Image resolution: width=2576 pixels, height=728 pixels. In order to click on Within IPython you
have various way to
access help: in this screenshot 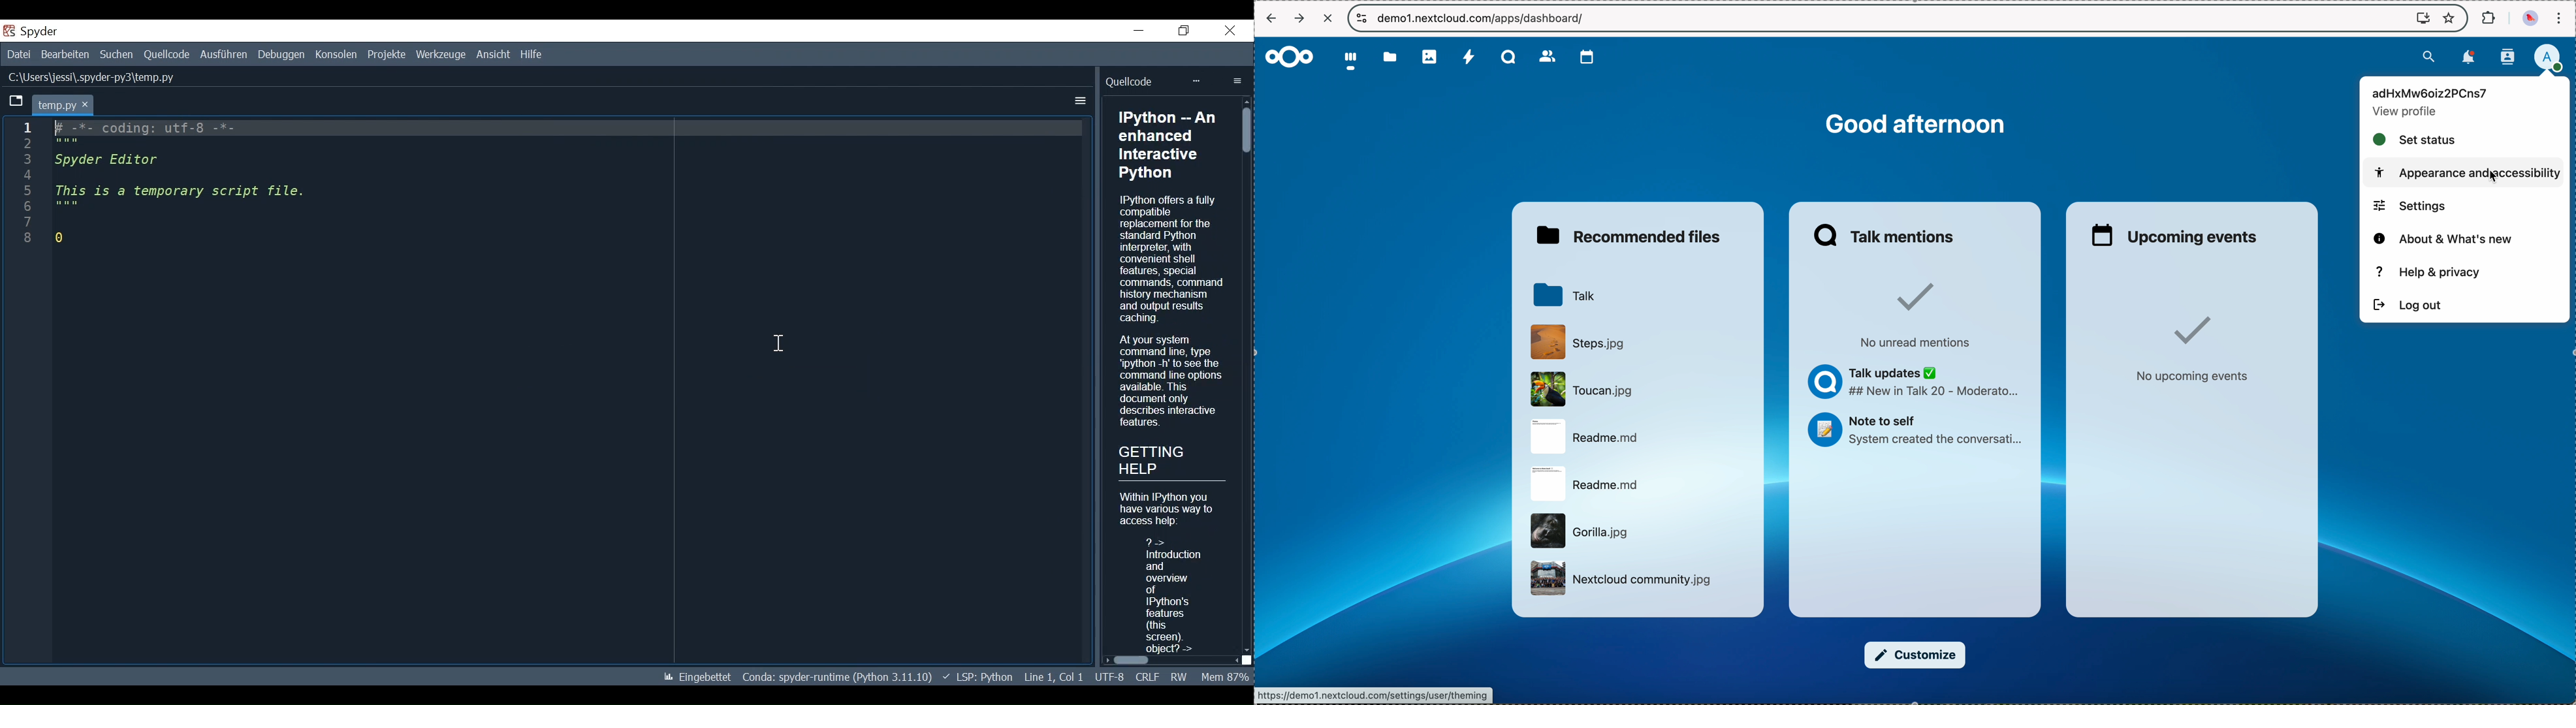, I will do `click(1169, 508)`.